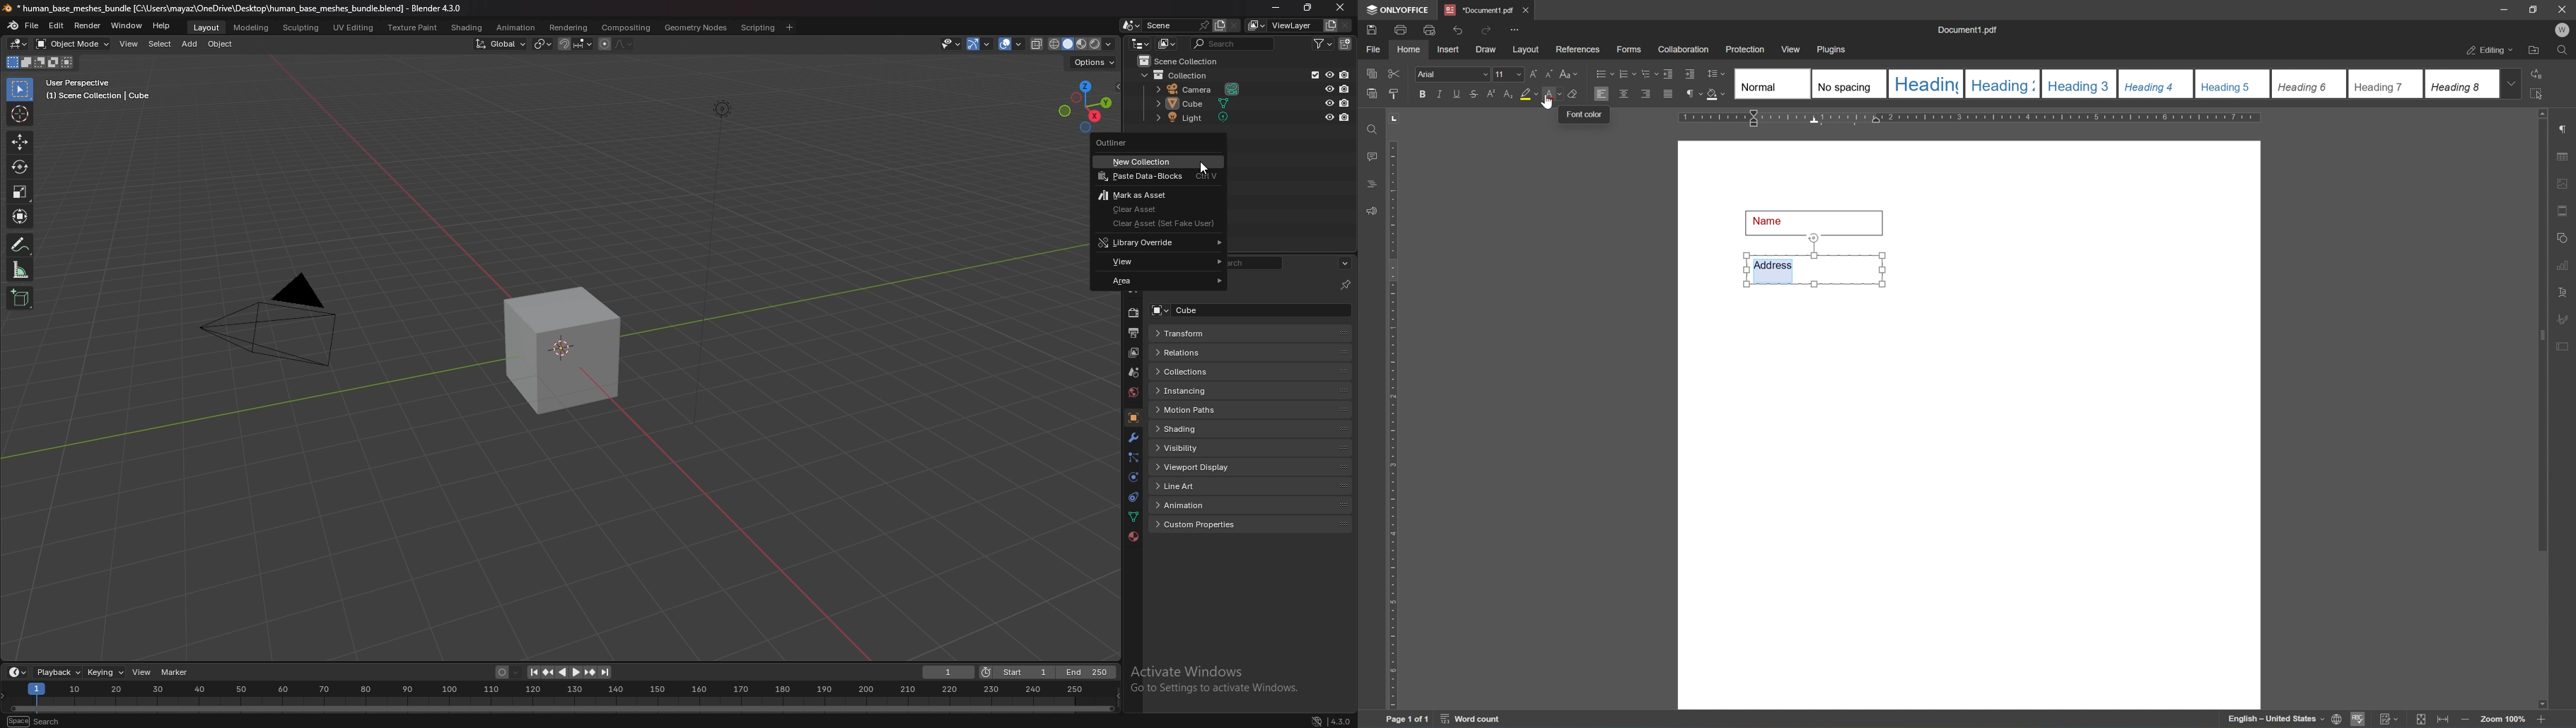 The image size is (2576, 728). What do you see at coordinates (1346, 89) in the screenshot?
I see `disable in renders` at bounding box center [1346, 89].